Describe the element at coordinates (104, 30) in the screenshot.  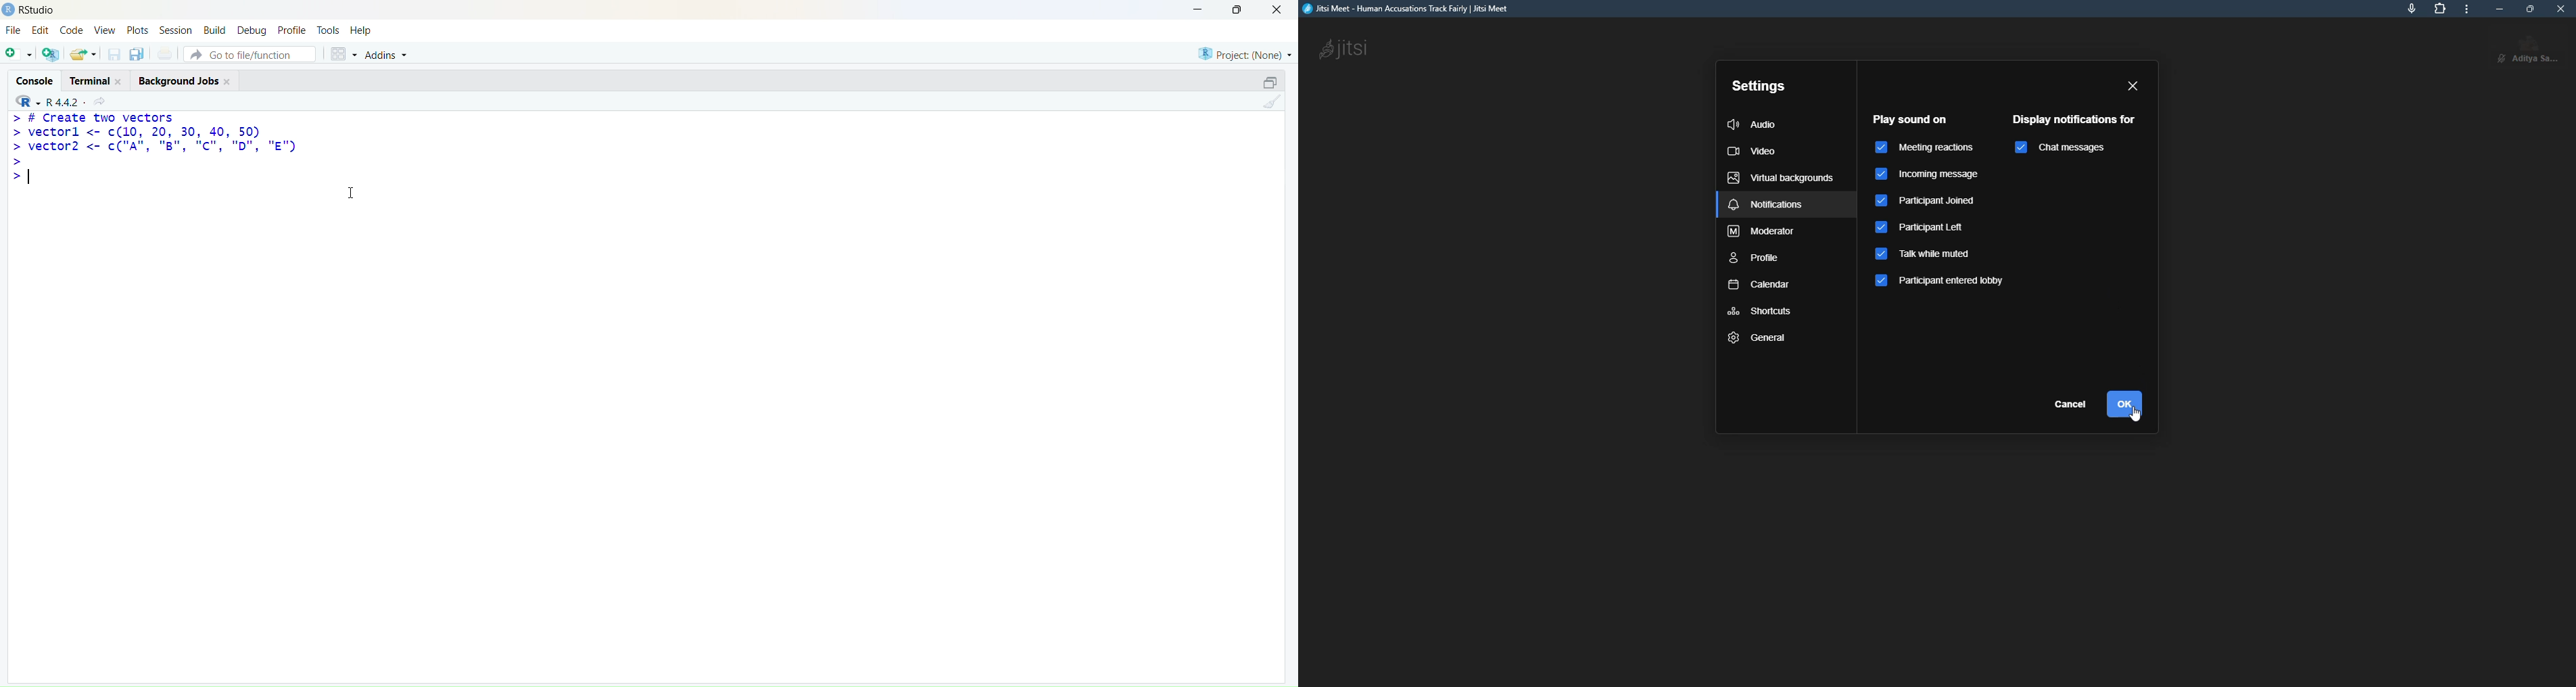
I see `View` at that location.